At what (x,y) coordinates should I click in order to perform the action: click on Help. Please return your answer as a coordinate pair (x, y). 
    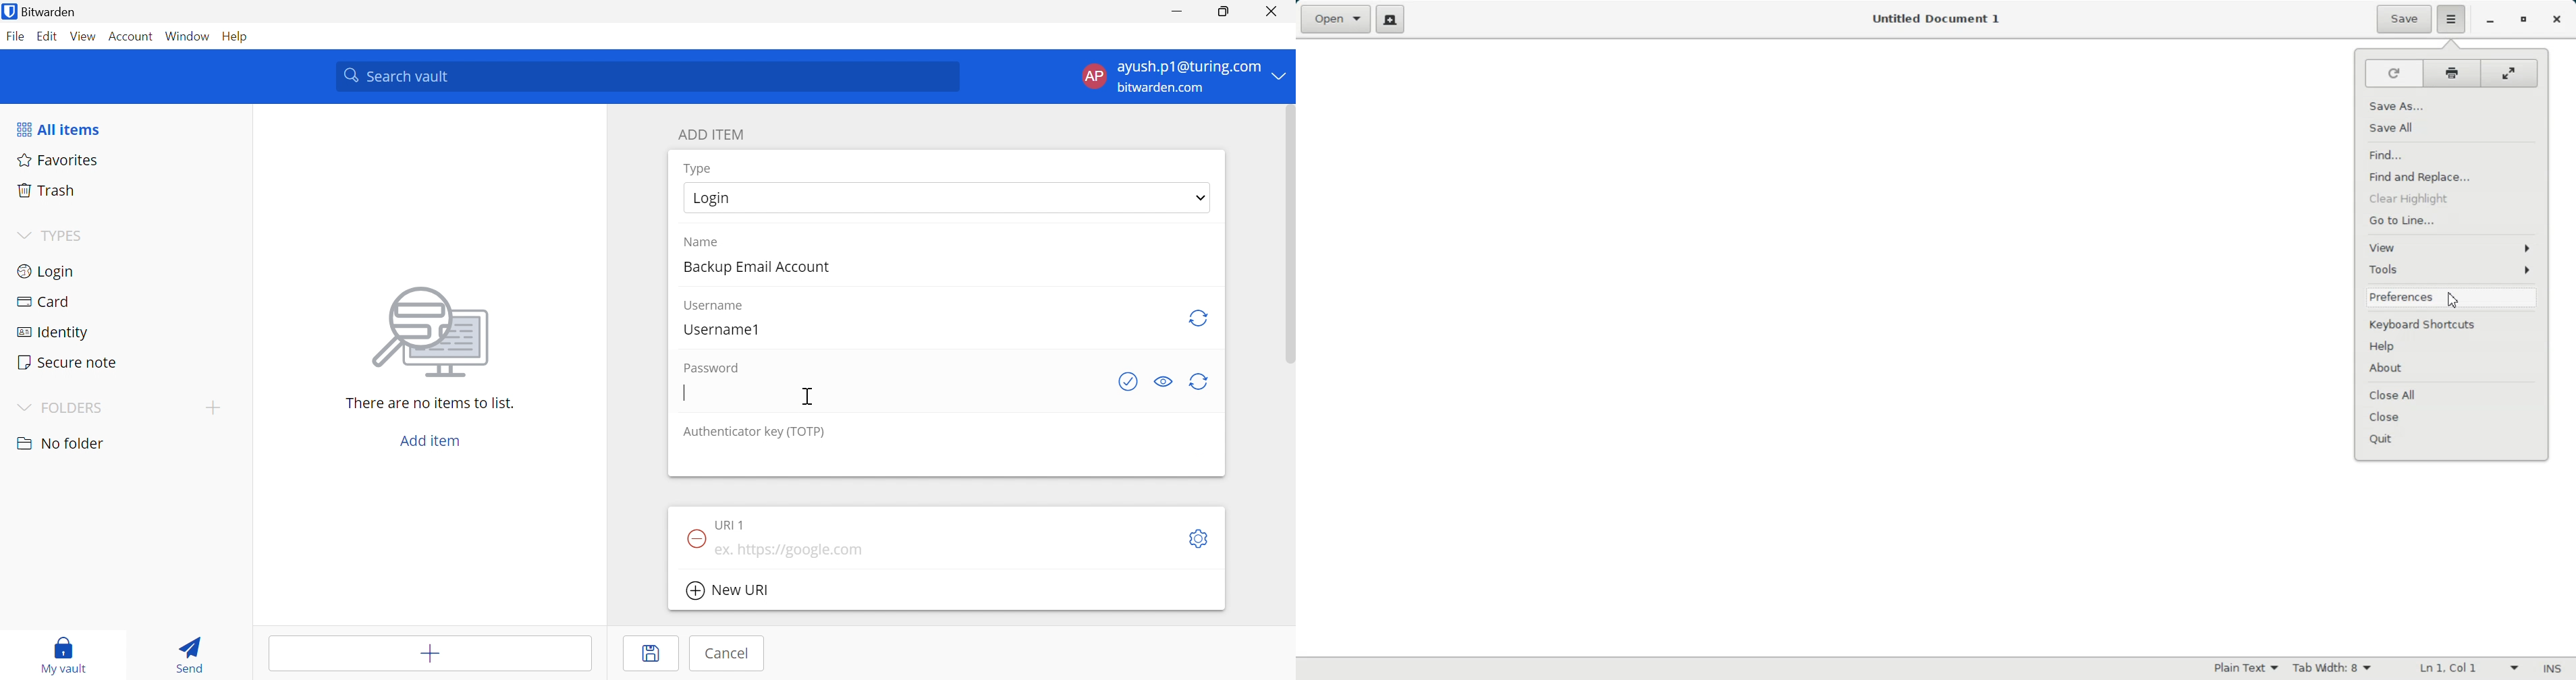
    Looking at the image, I should click on (2452, 345).